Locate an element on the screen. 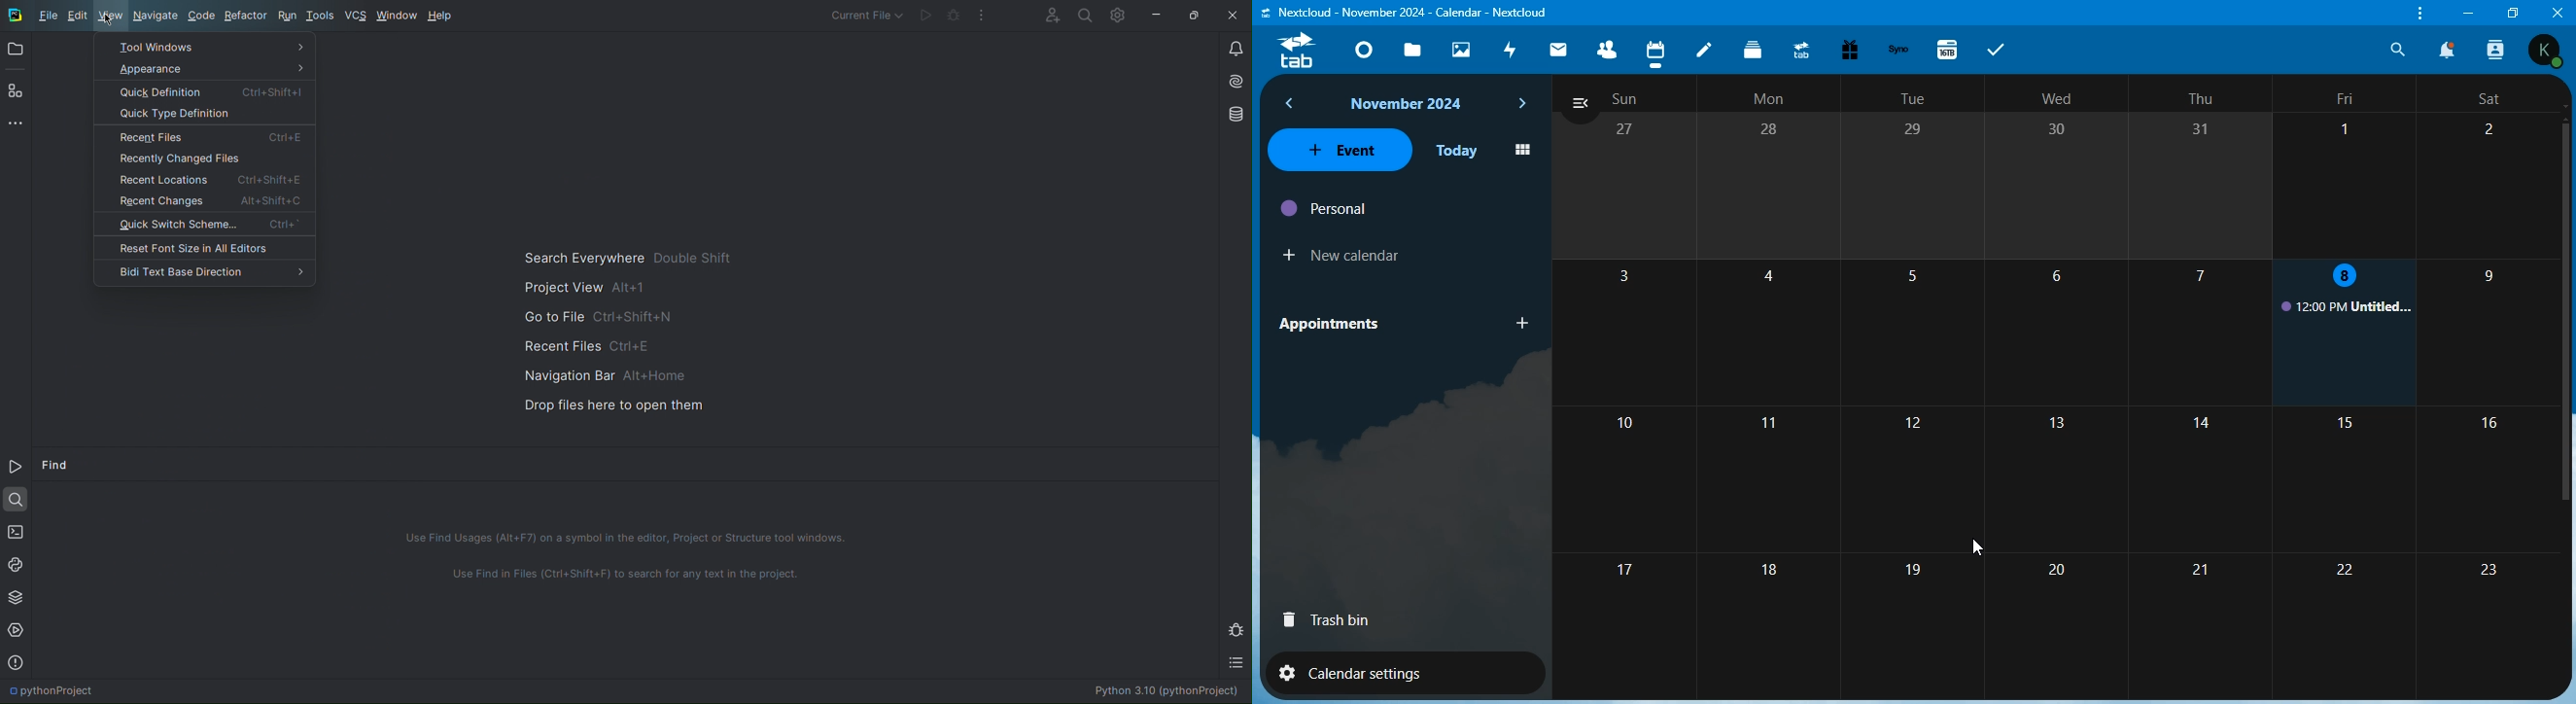 The image size is (2576, 728). search contacts is located at coordinates (2499, 53).